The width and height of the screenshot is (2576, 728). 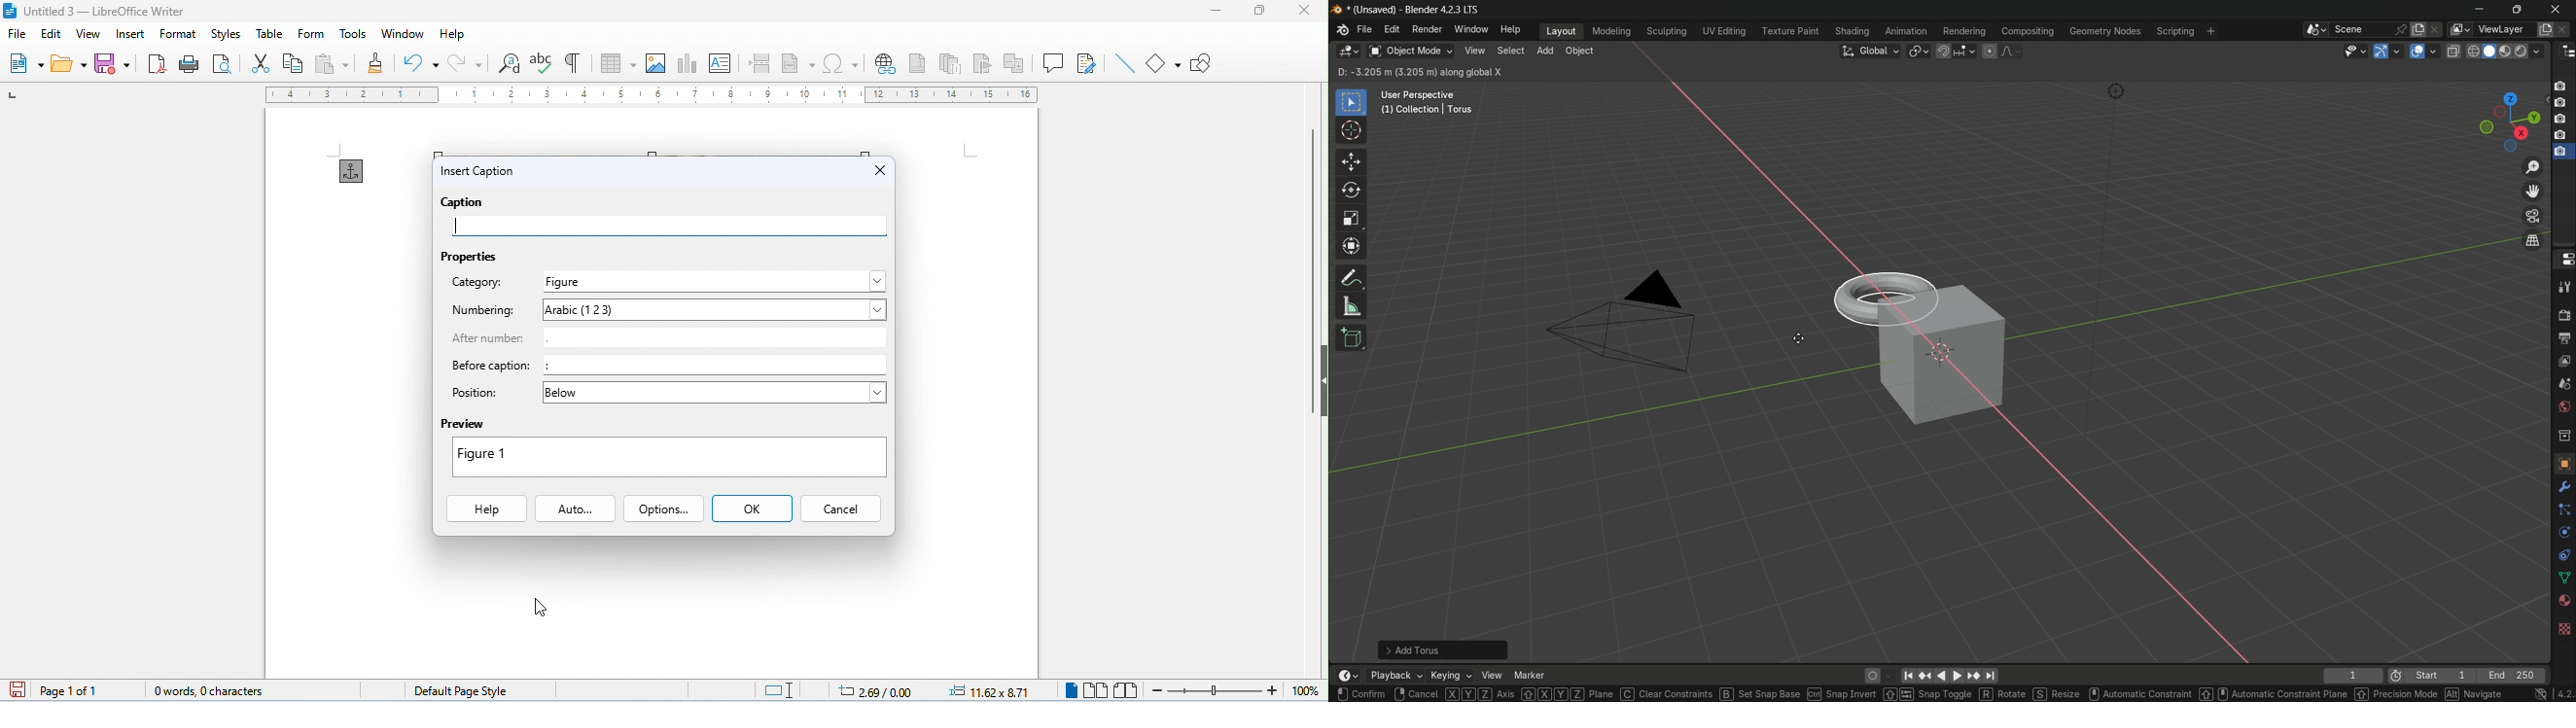 I want to click on book view, so click(x=1125, y=690).